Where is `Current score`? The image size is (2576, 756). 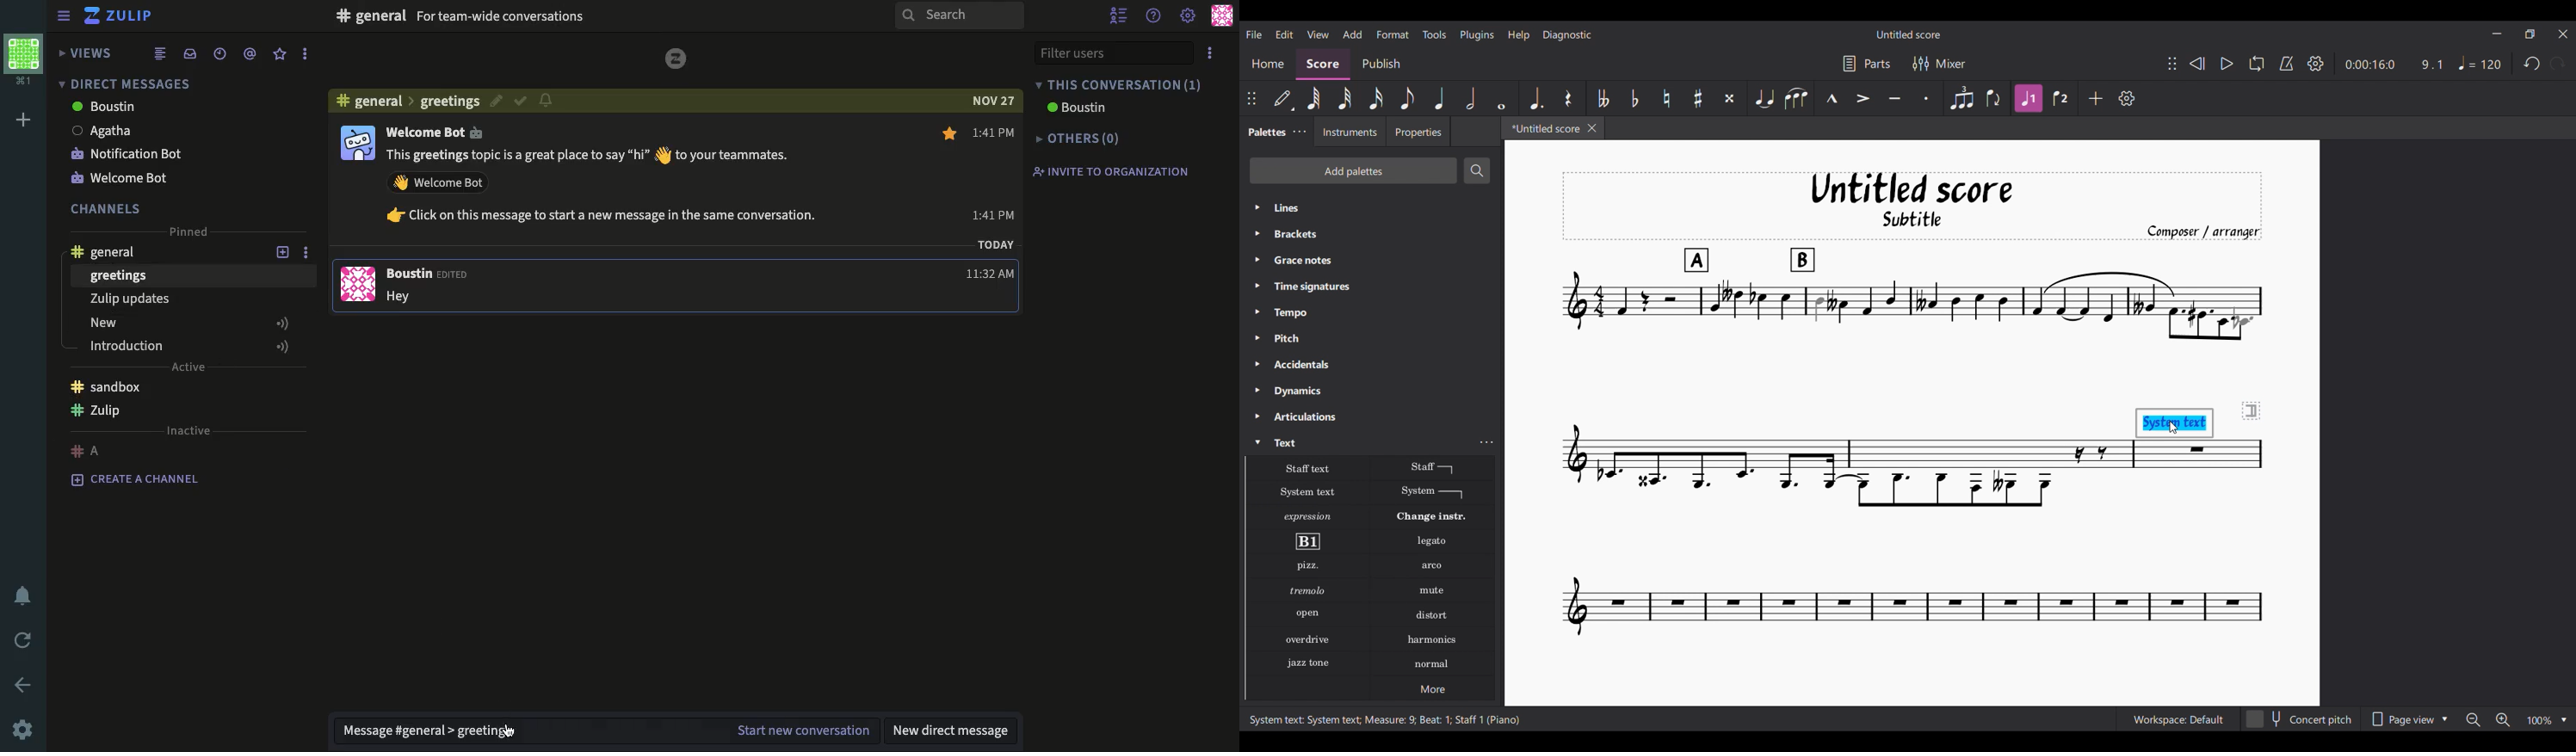
Current score is located at coordinates (2191, 288).